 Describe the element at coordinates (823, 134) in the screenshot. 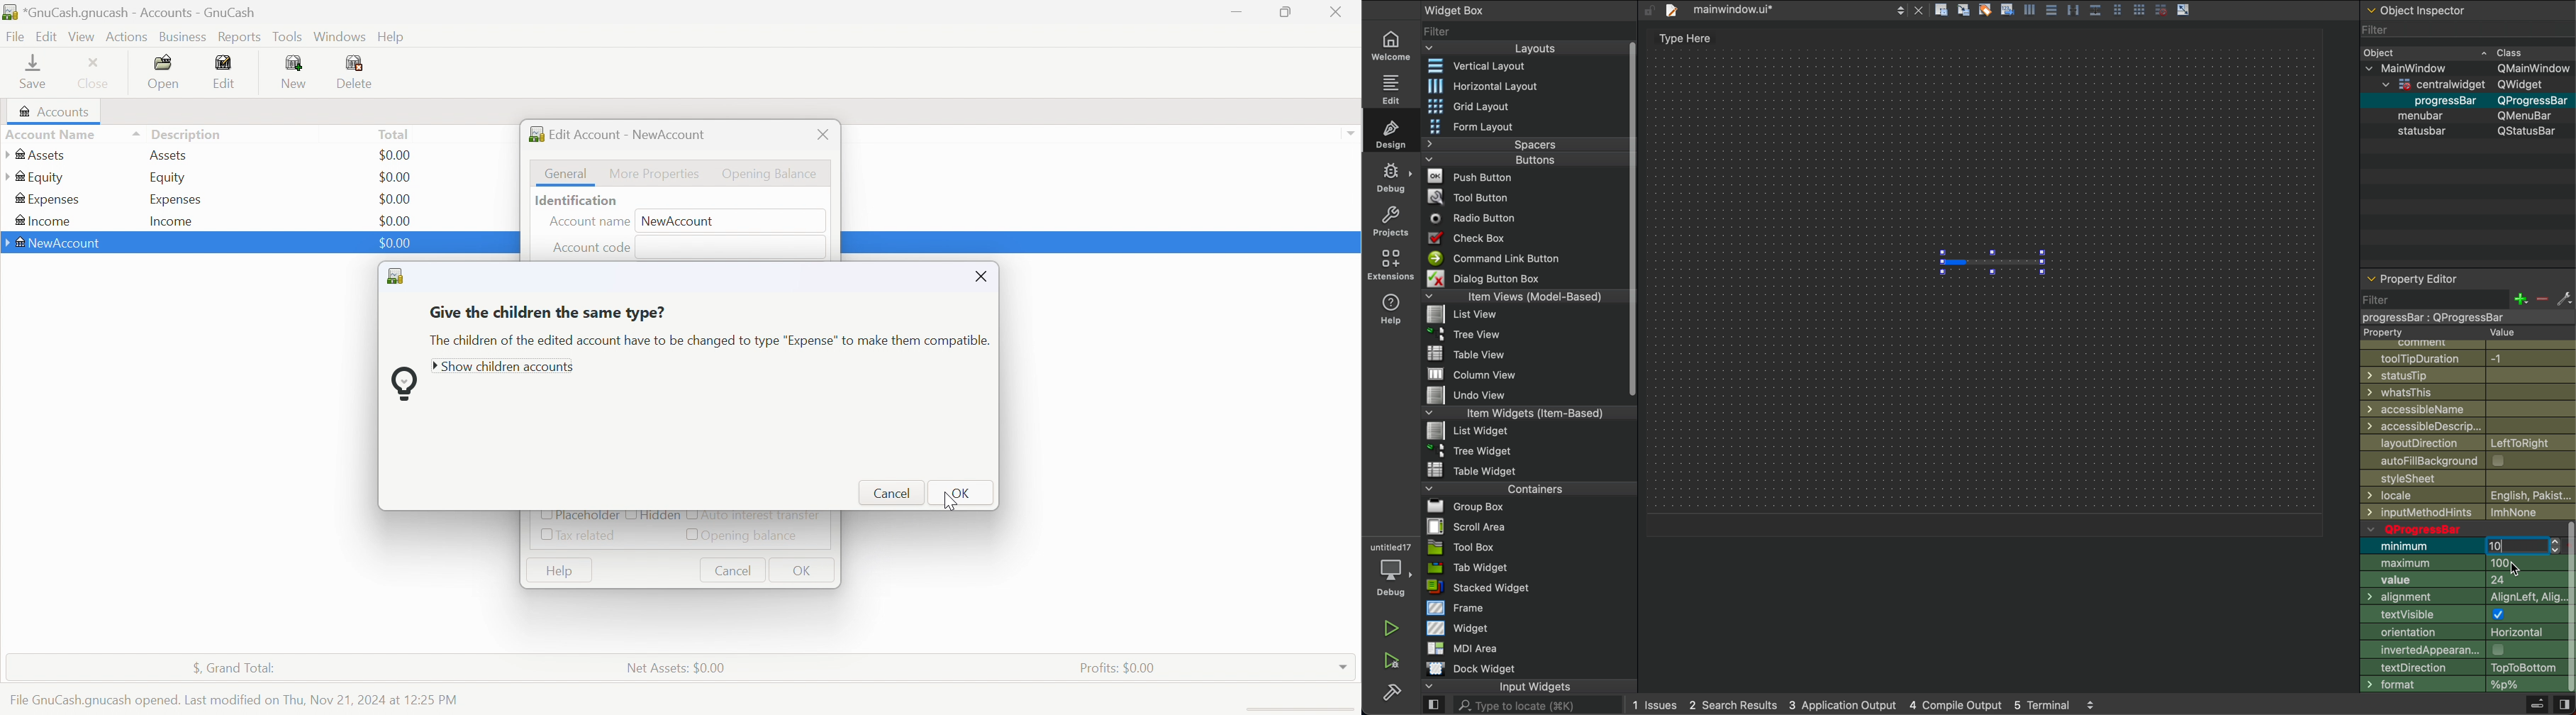

I see `Close` at that location.